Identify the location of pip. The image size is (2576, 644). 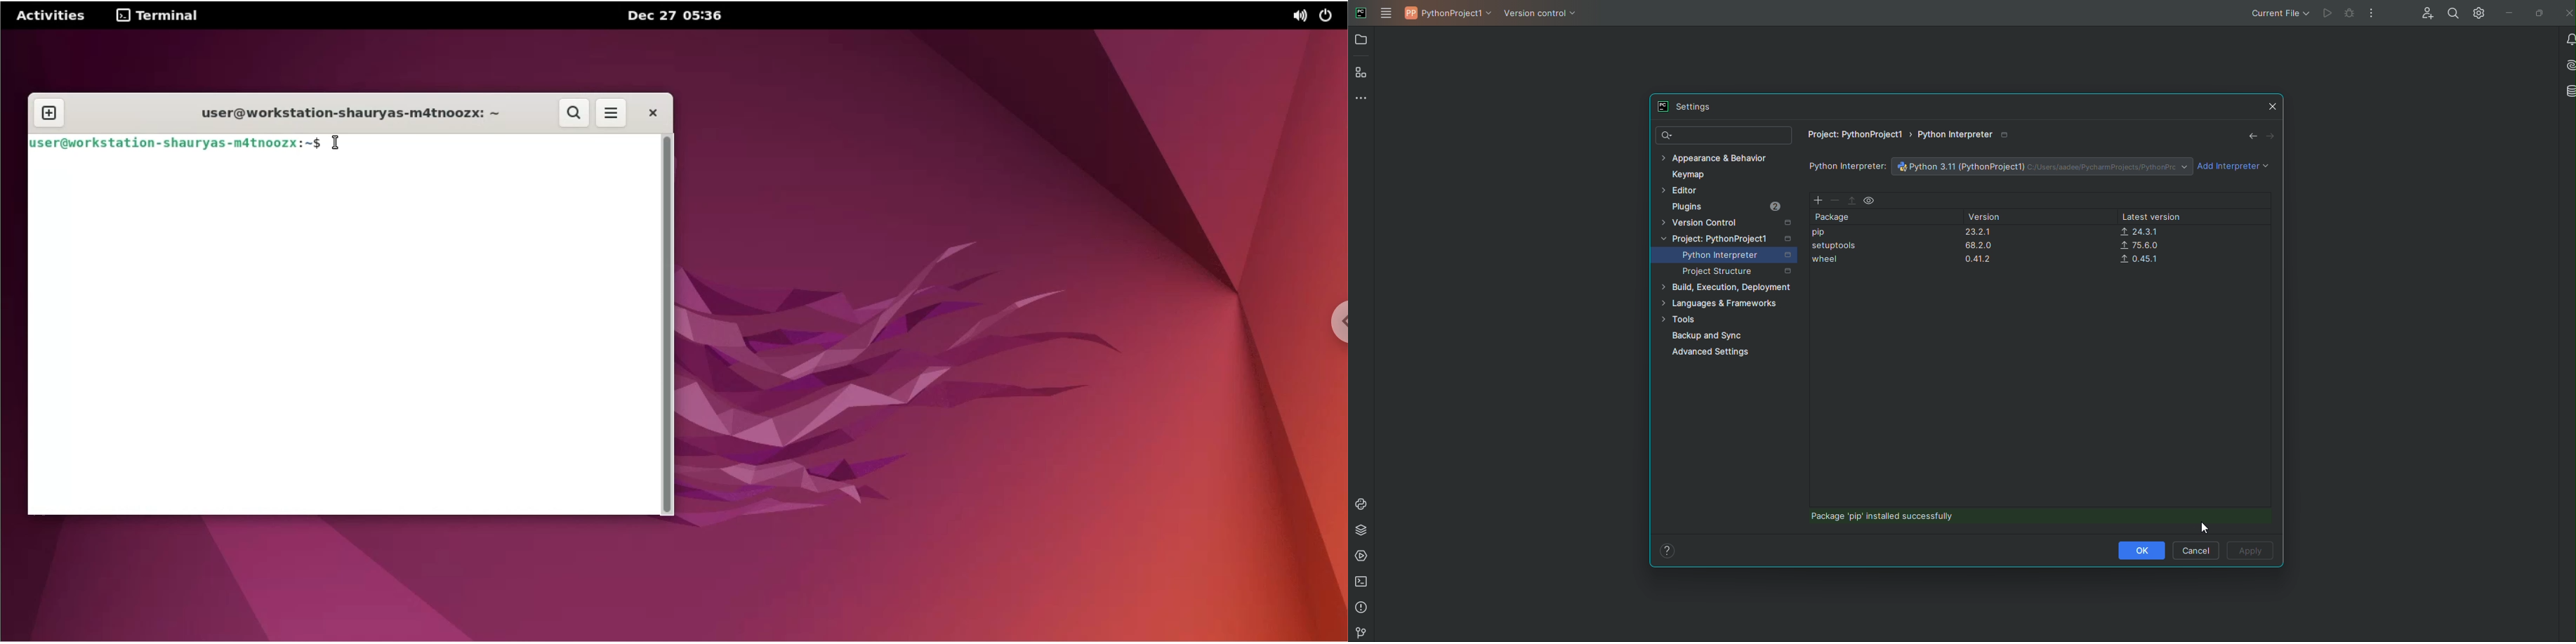
(1820, 233).